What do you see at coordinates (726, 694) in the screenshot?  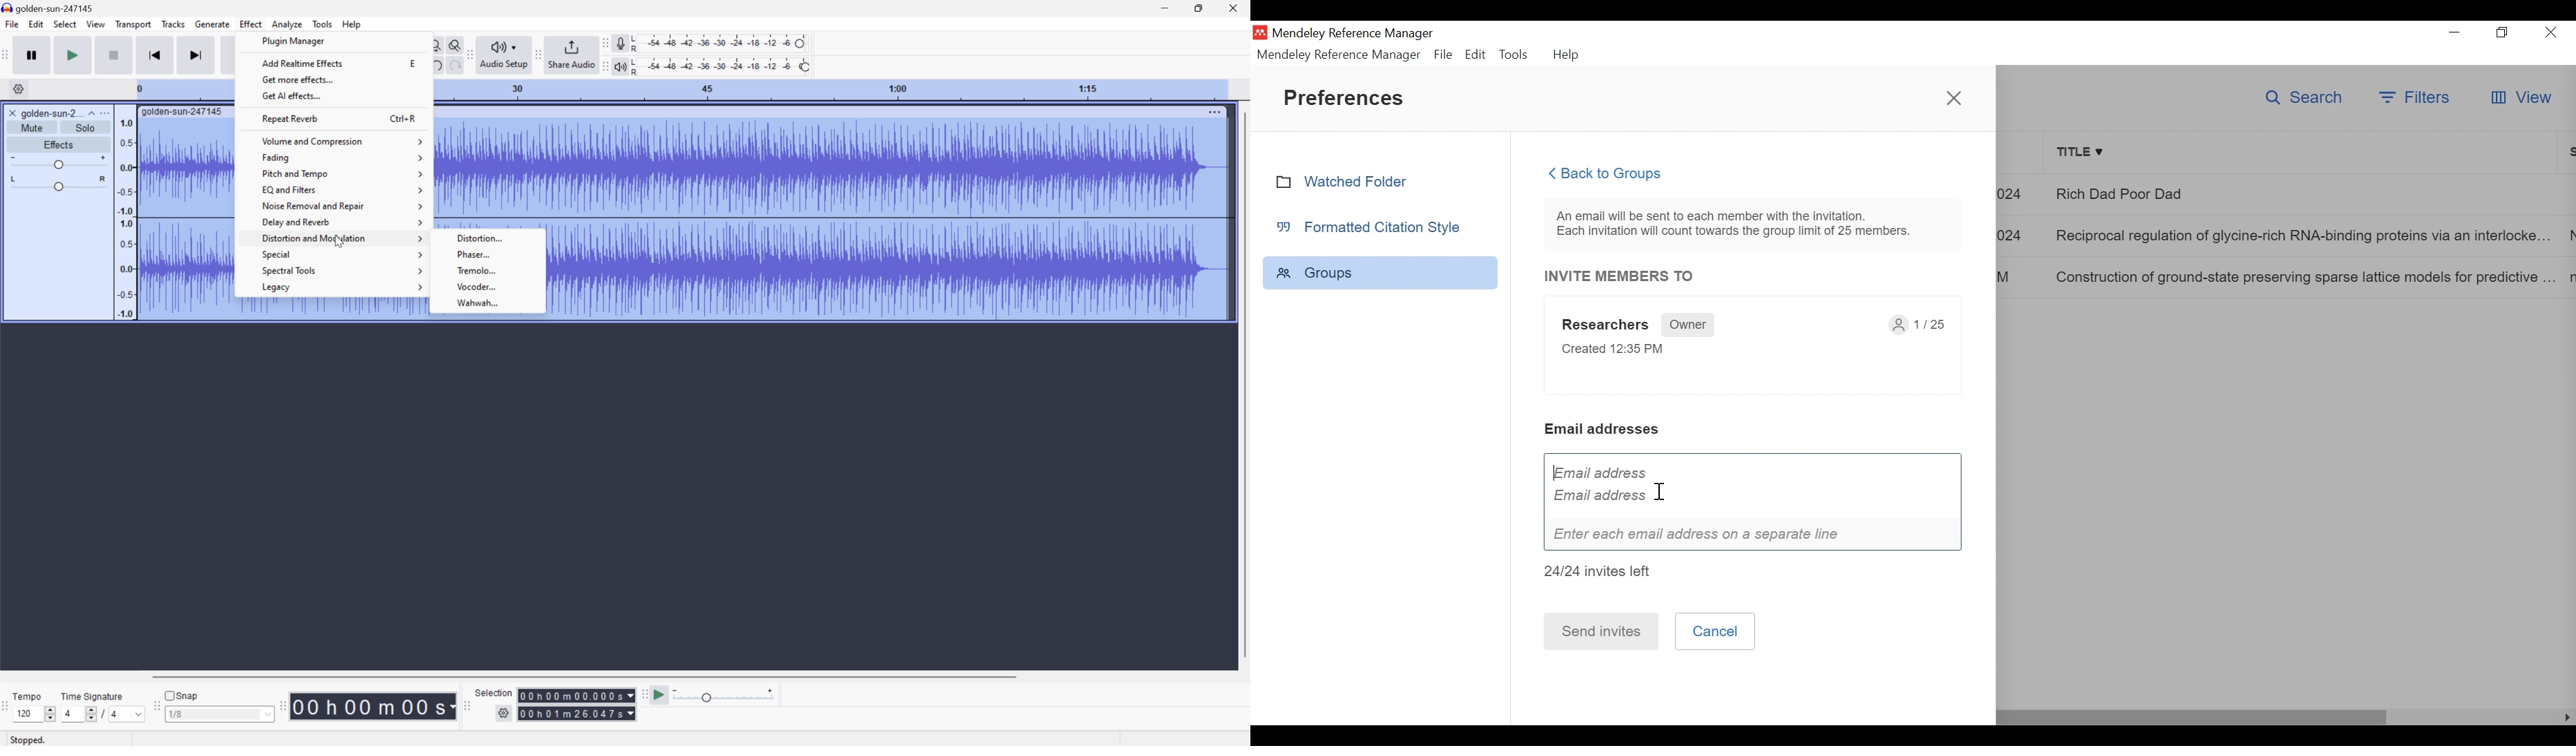 I see `Playback speed: 1.000 x` at bounding box center [726, 694].